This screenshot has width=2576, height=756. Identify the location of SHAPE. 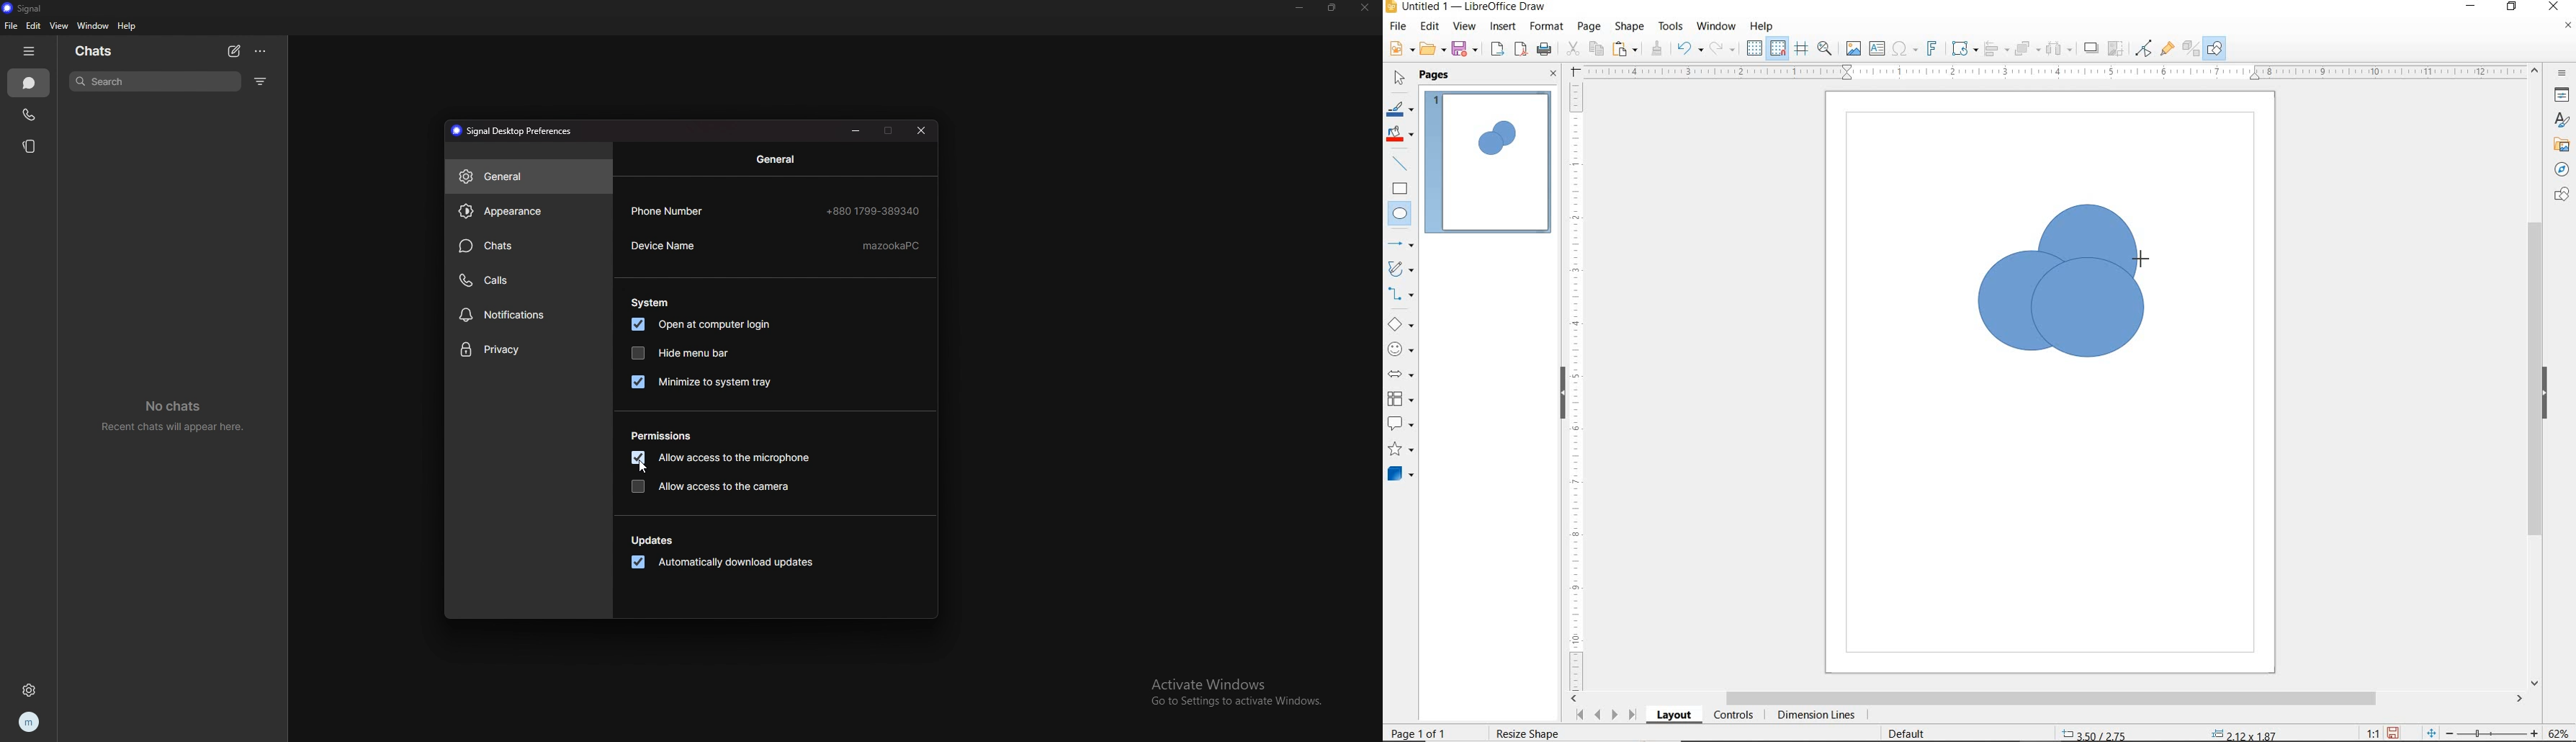
(1631, 28).